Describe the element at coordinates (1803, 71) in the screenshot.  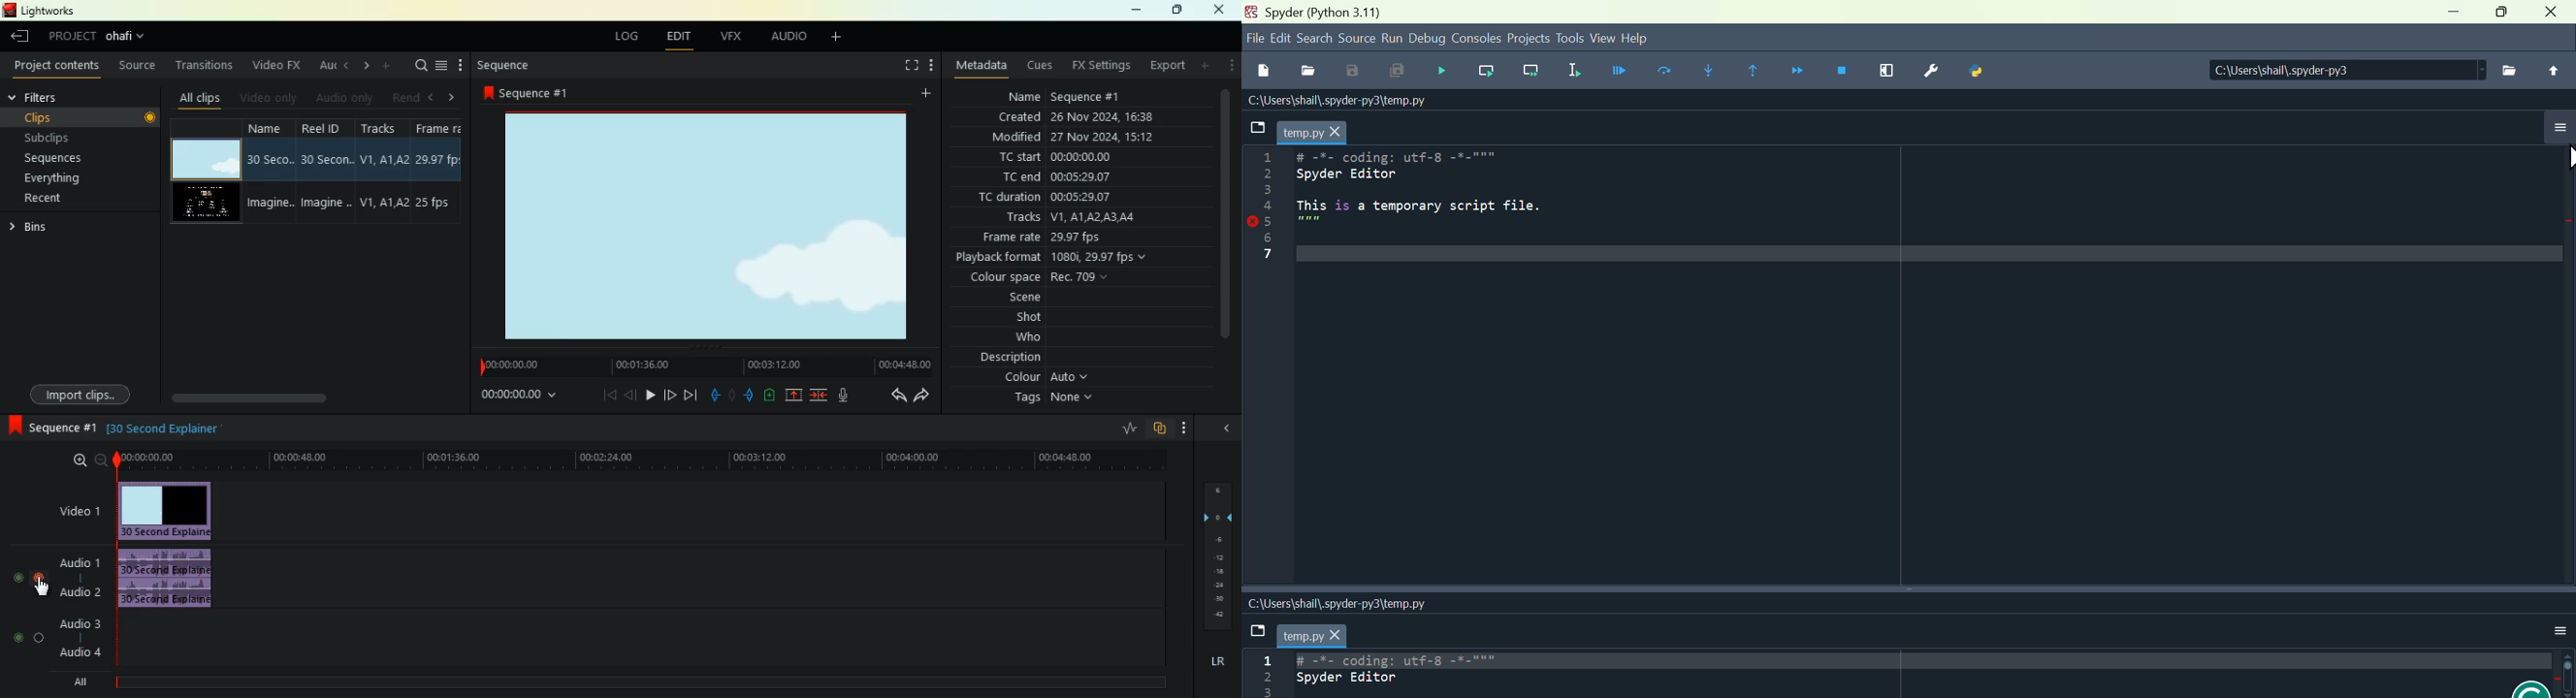
I see `Continue execution until next function` at that location.